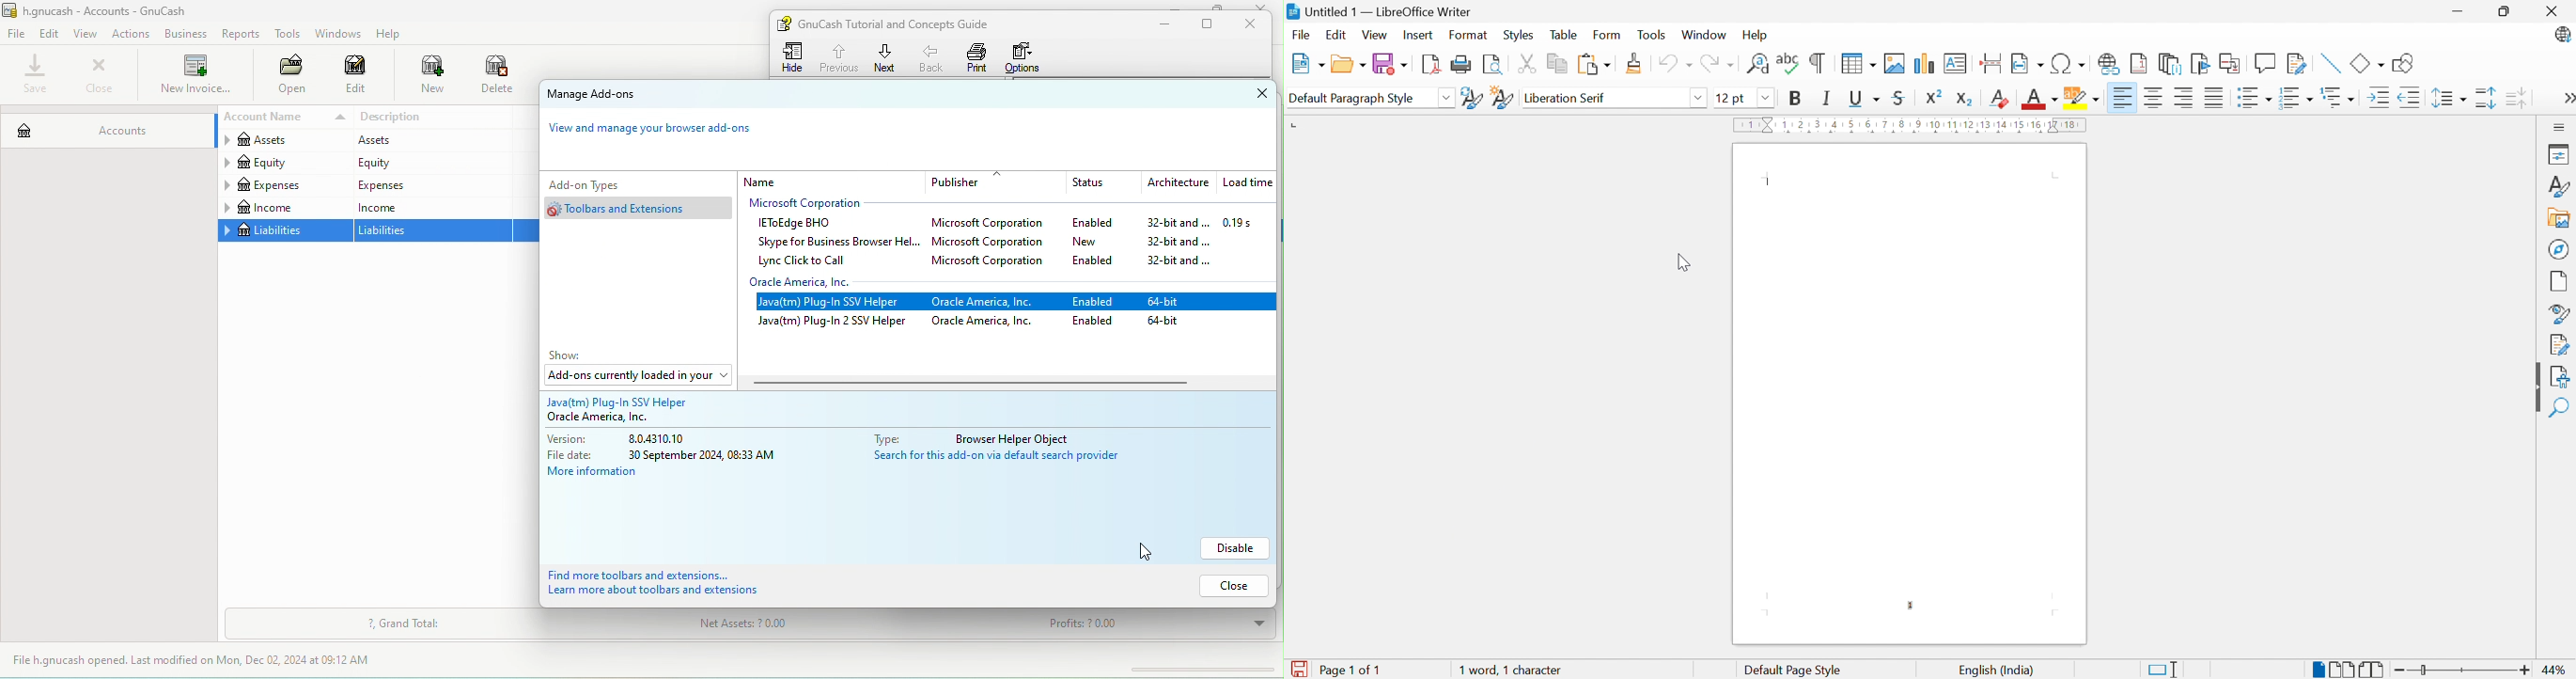 The height and width of the screenshot is (700, 2576). Describe the element at coordinates (1464, 65) in the screenshot. I see `Print` at that location.